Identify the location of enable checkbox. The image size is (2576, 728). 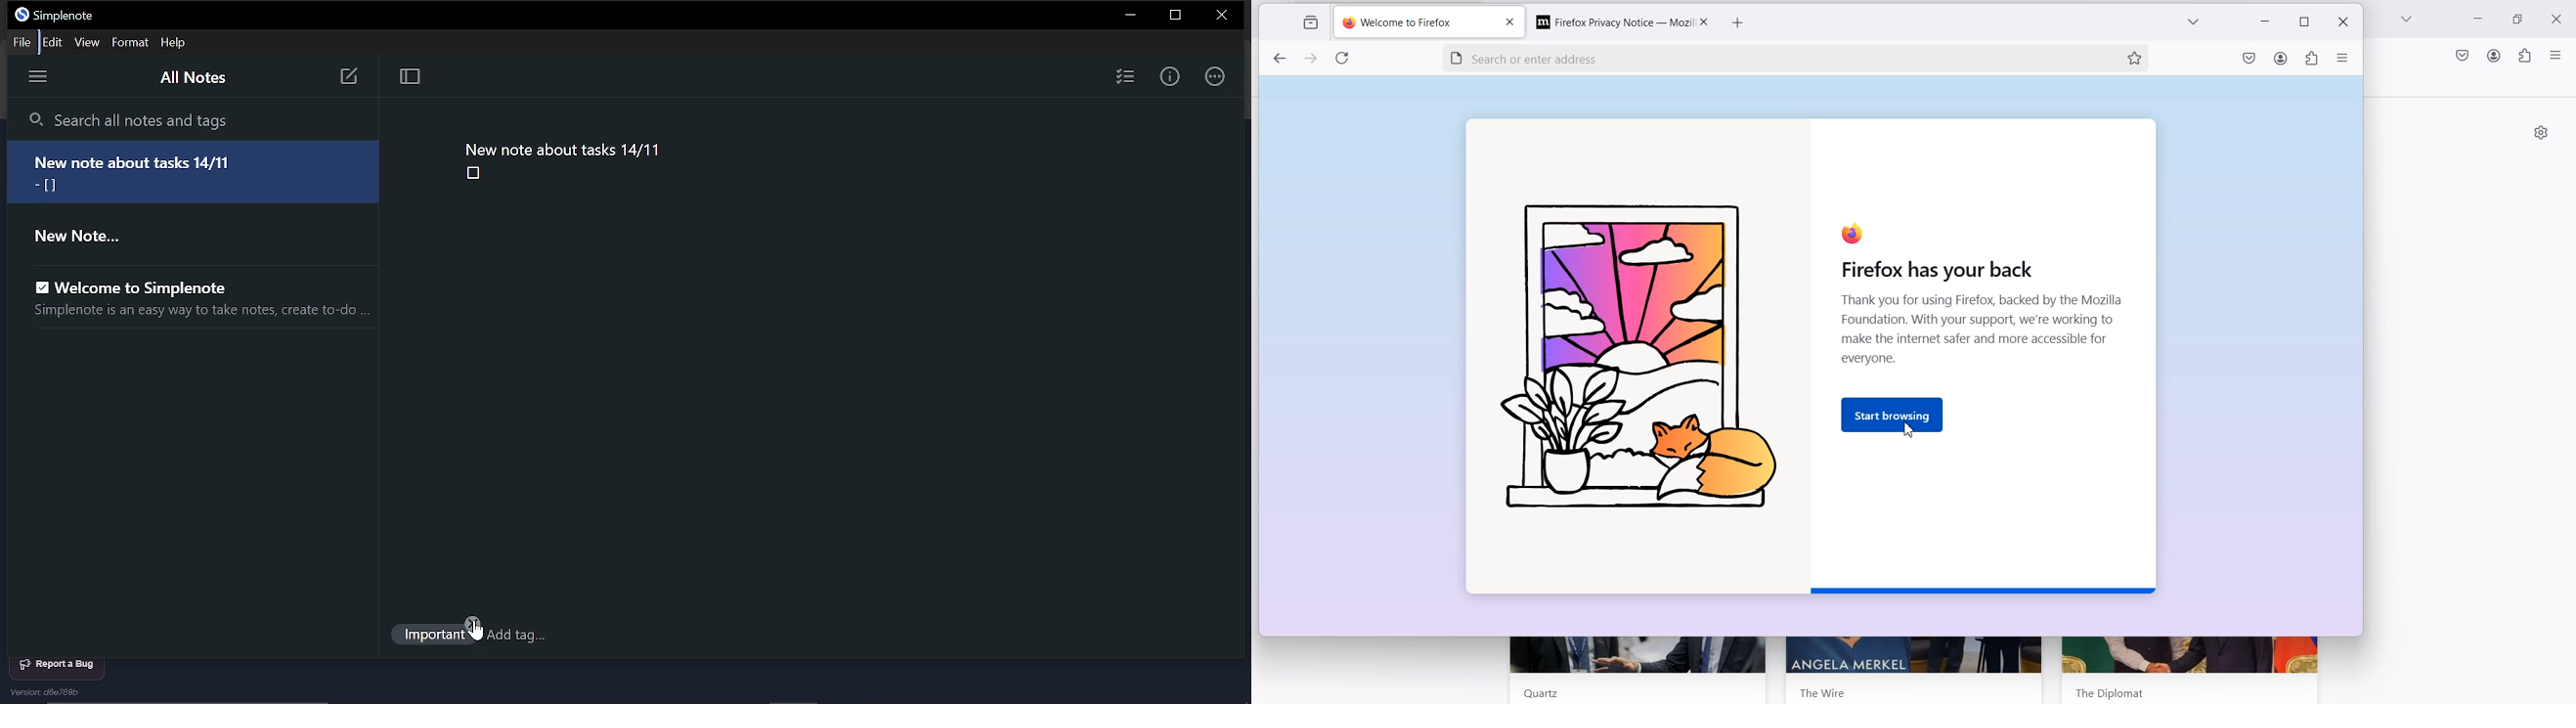
(41, 287).